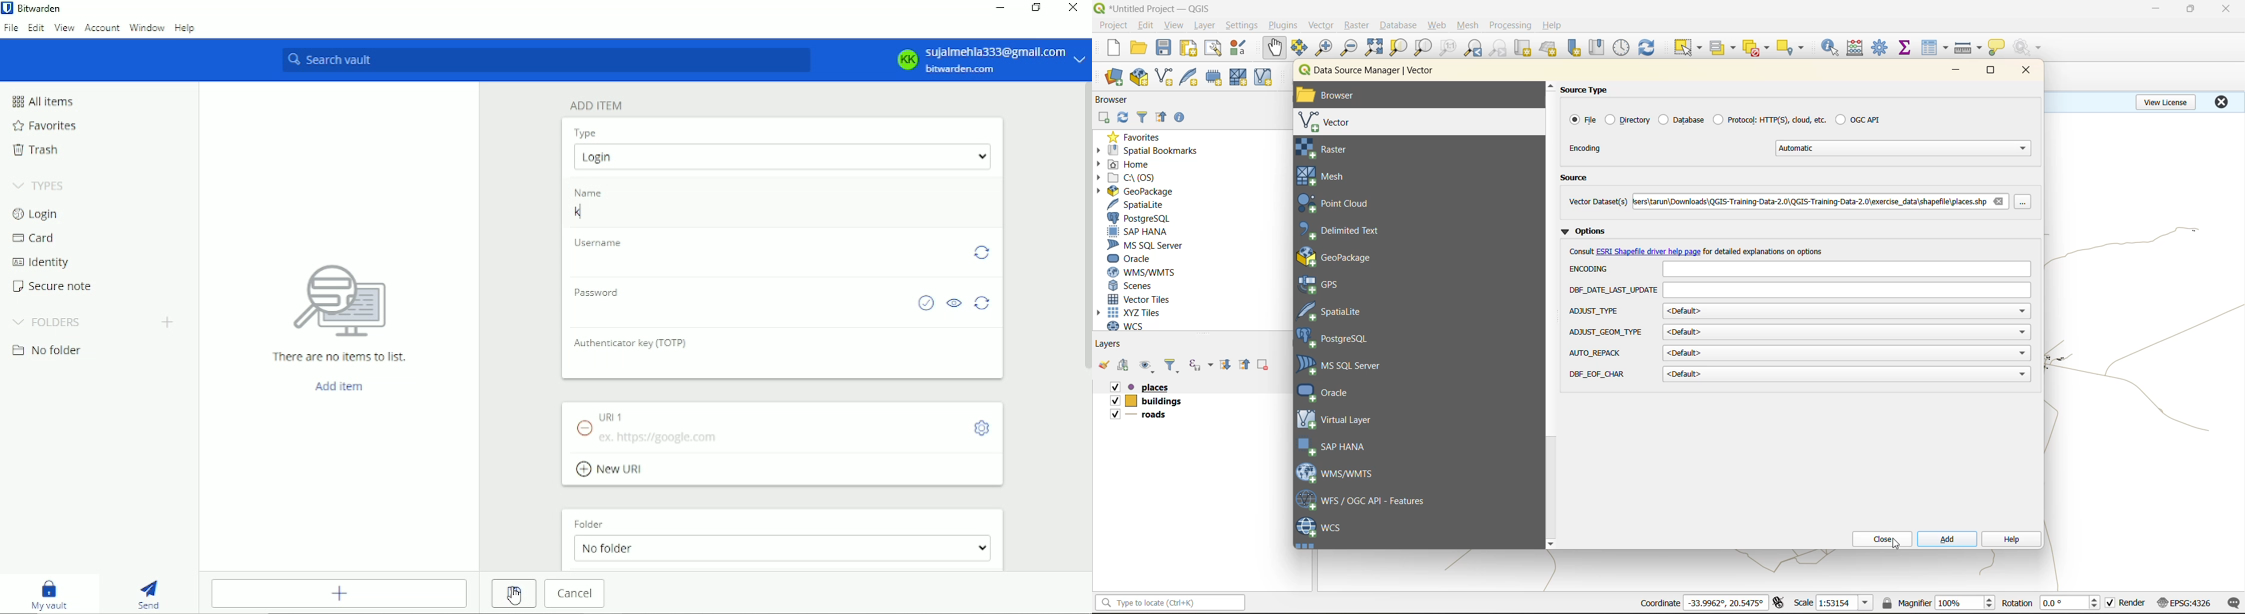 Image resolution: width=2268 pixels, height=616 pixels. I want to click on ogc api, so click(1858, 119).